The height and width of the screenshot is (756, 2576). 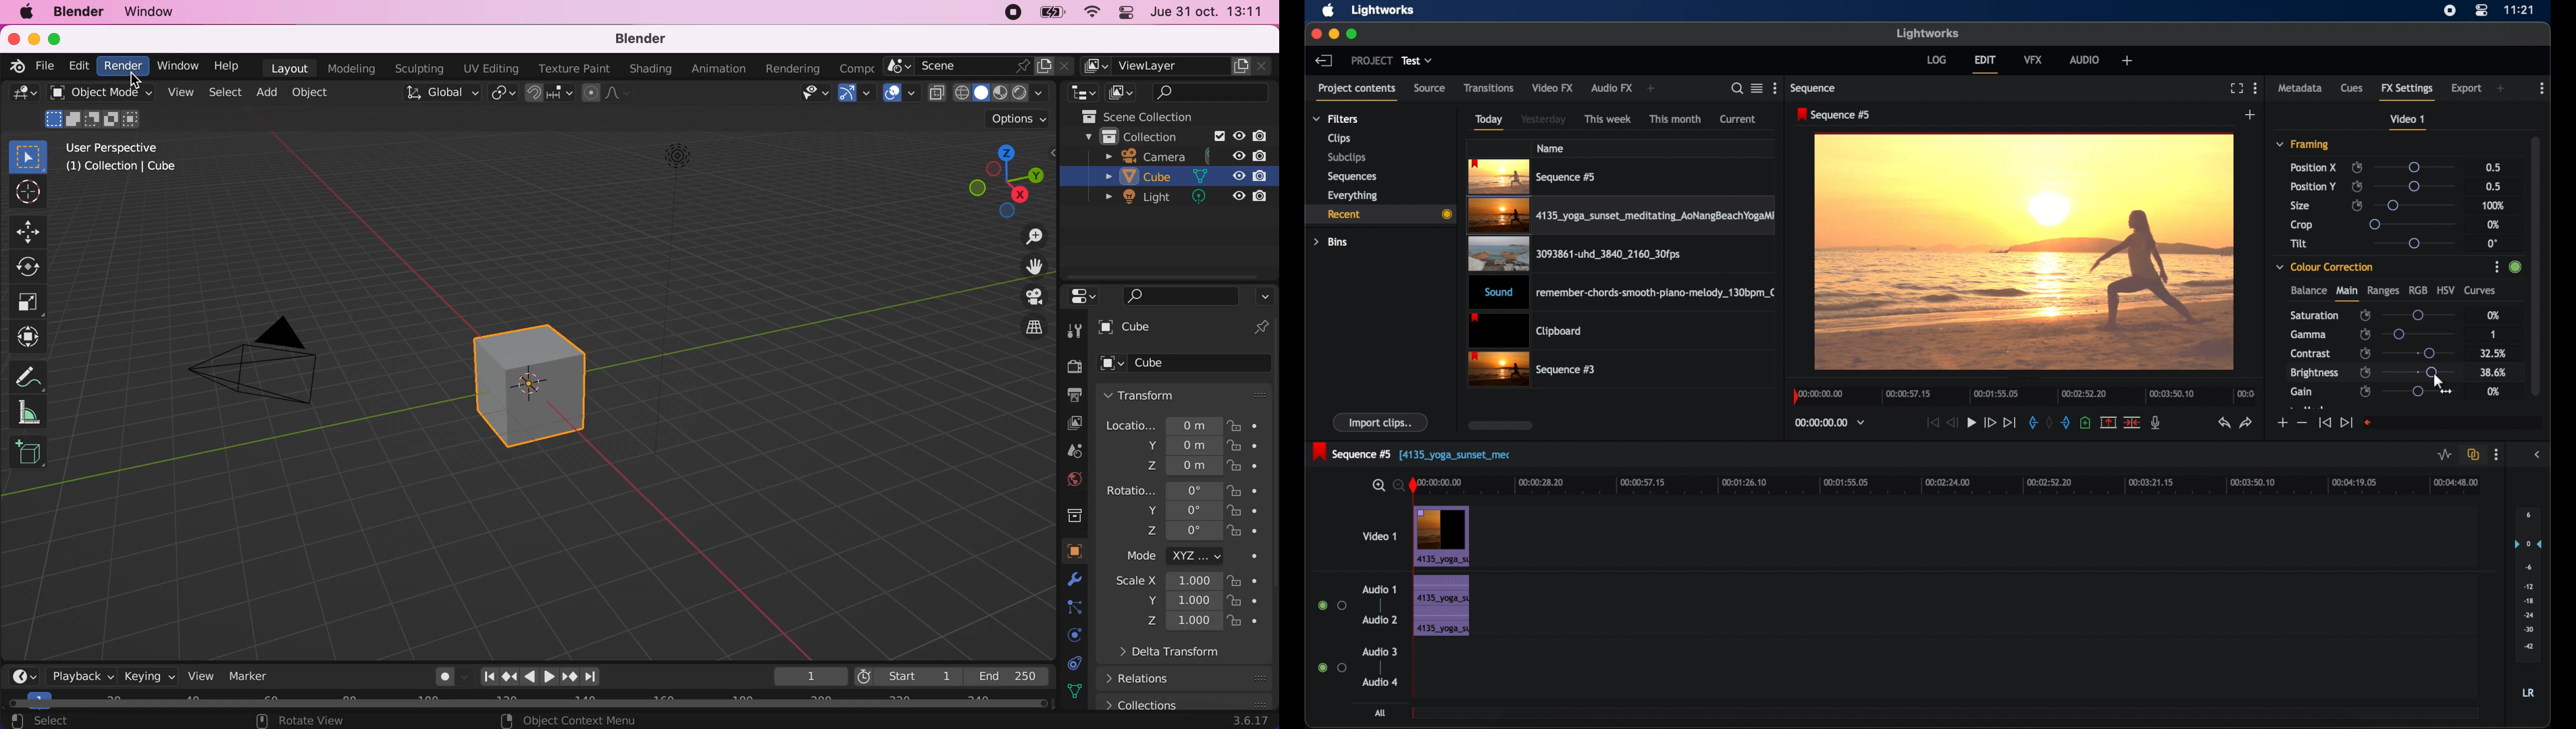 I want to click on select, so click(x=223, y=92).